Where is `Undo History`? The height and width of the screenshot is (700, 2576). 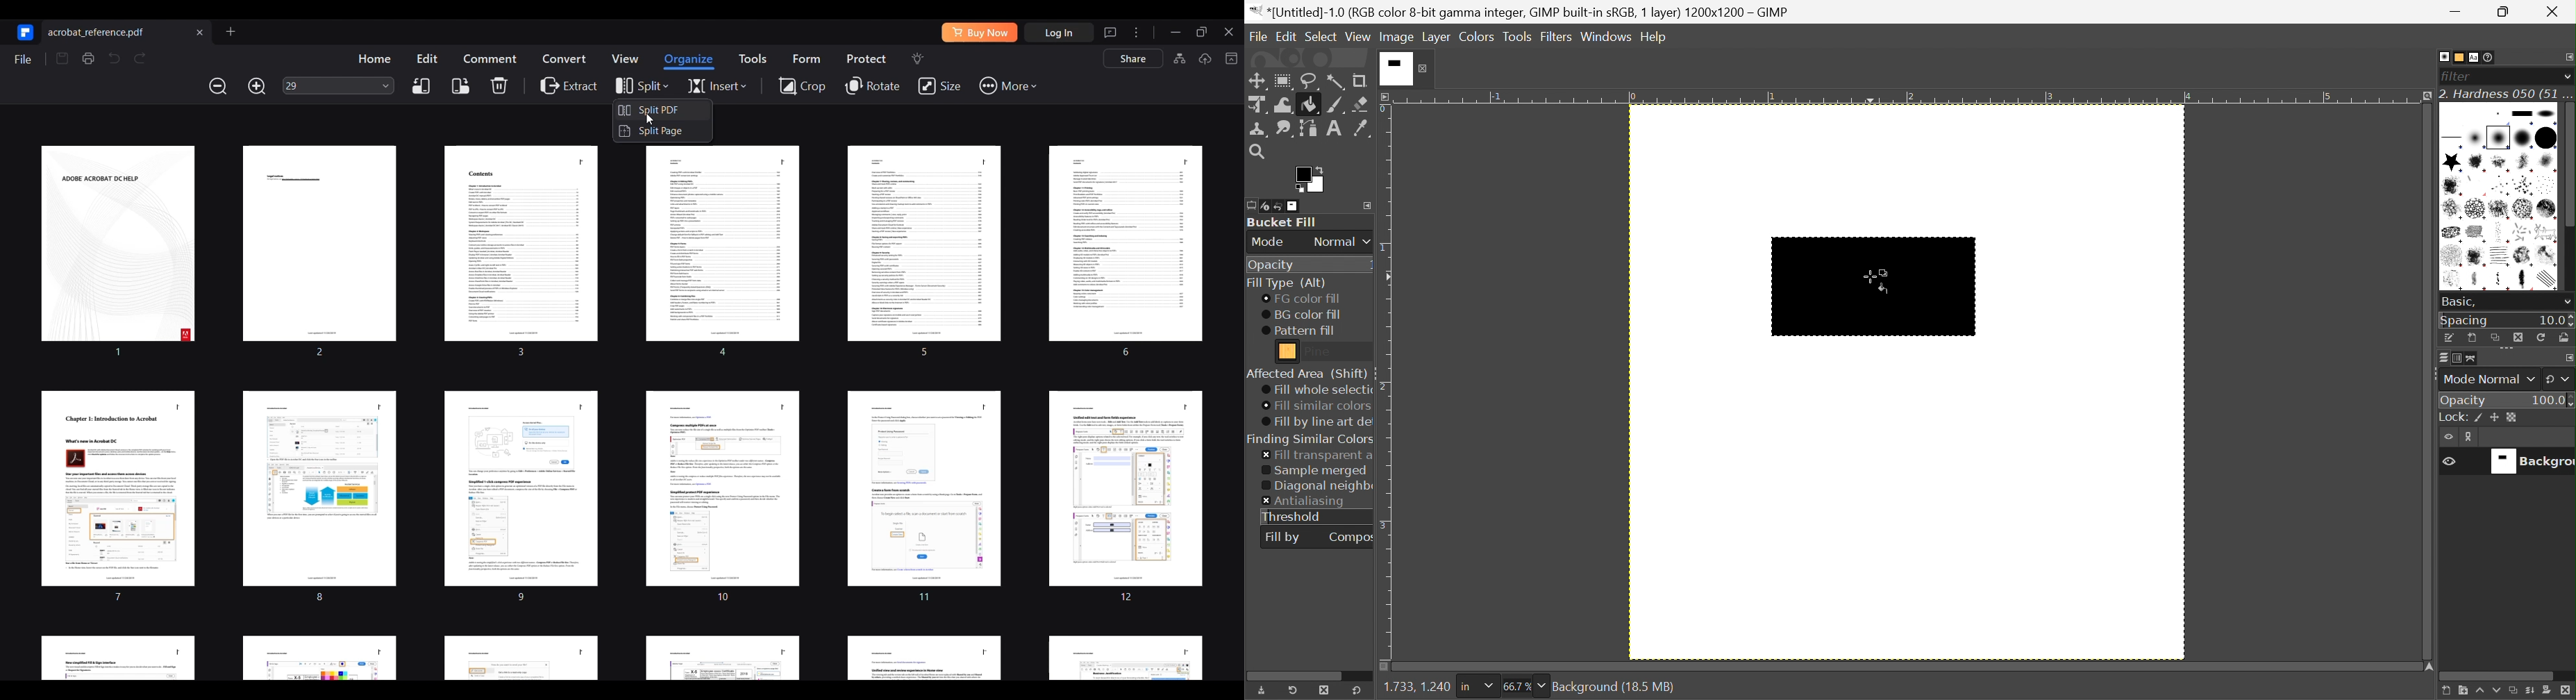
Undo History is located at coordinates (1278, 208).